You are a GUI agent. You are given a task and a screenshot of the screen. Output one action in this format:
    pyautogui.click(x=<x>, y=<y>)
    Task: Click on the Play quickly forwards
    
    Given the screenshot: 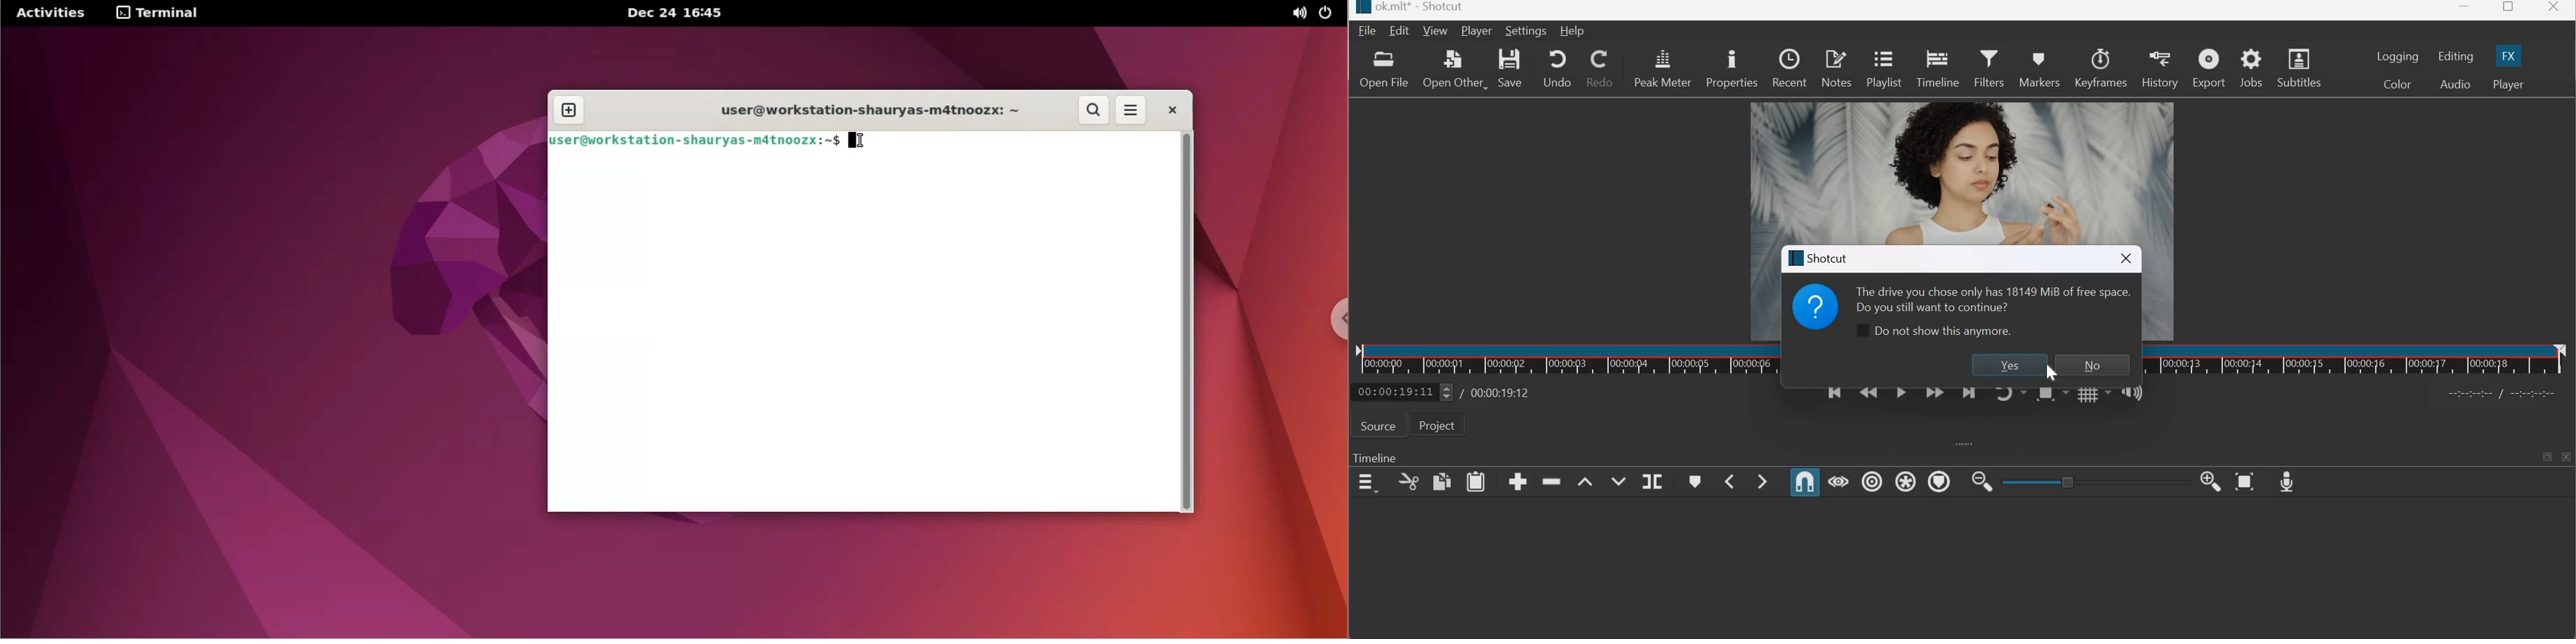 What is the action you would take?
    pyautogui.click(x=1935, y=396)
    